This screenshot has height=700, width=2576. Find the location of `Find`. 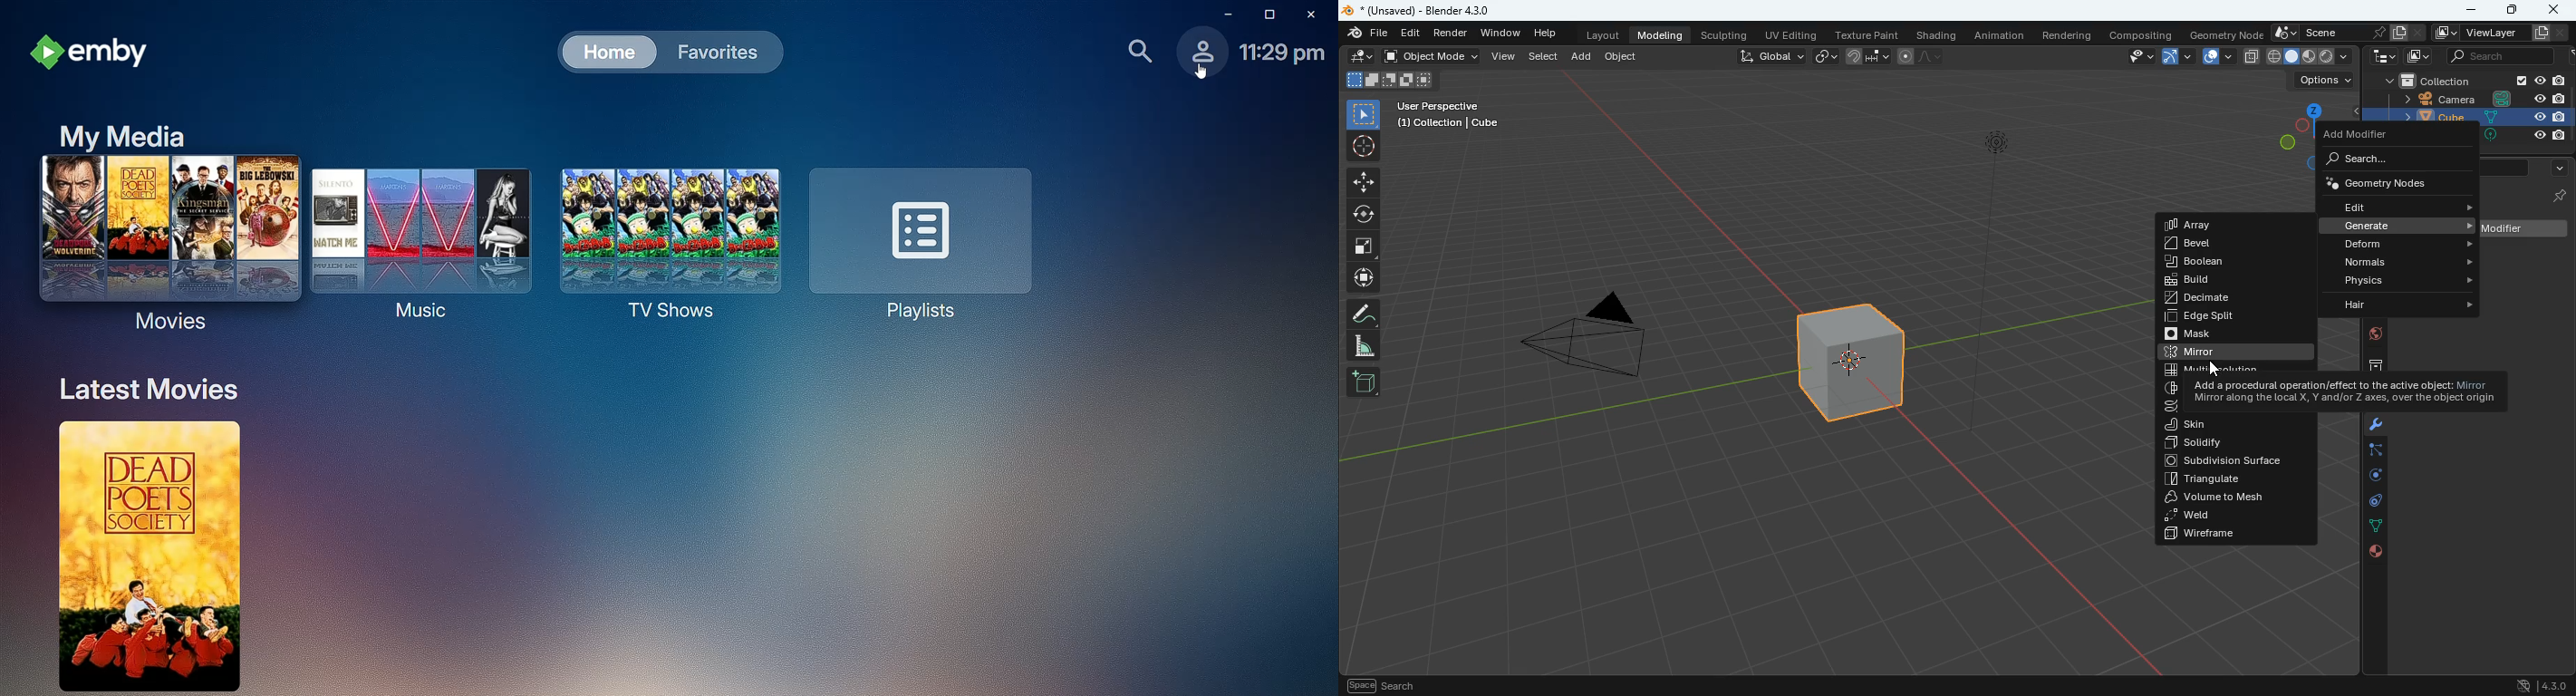

Find is located at coordinates (1133, 52).